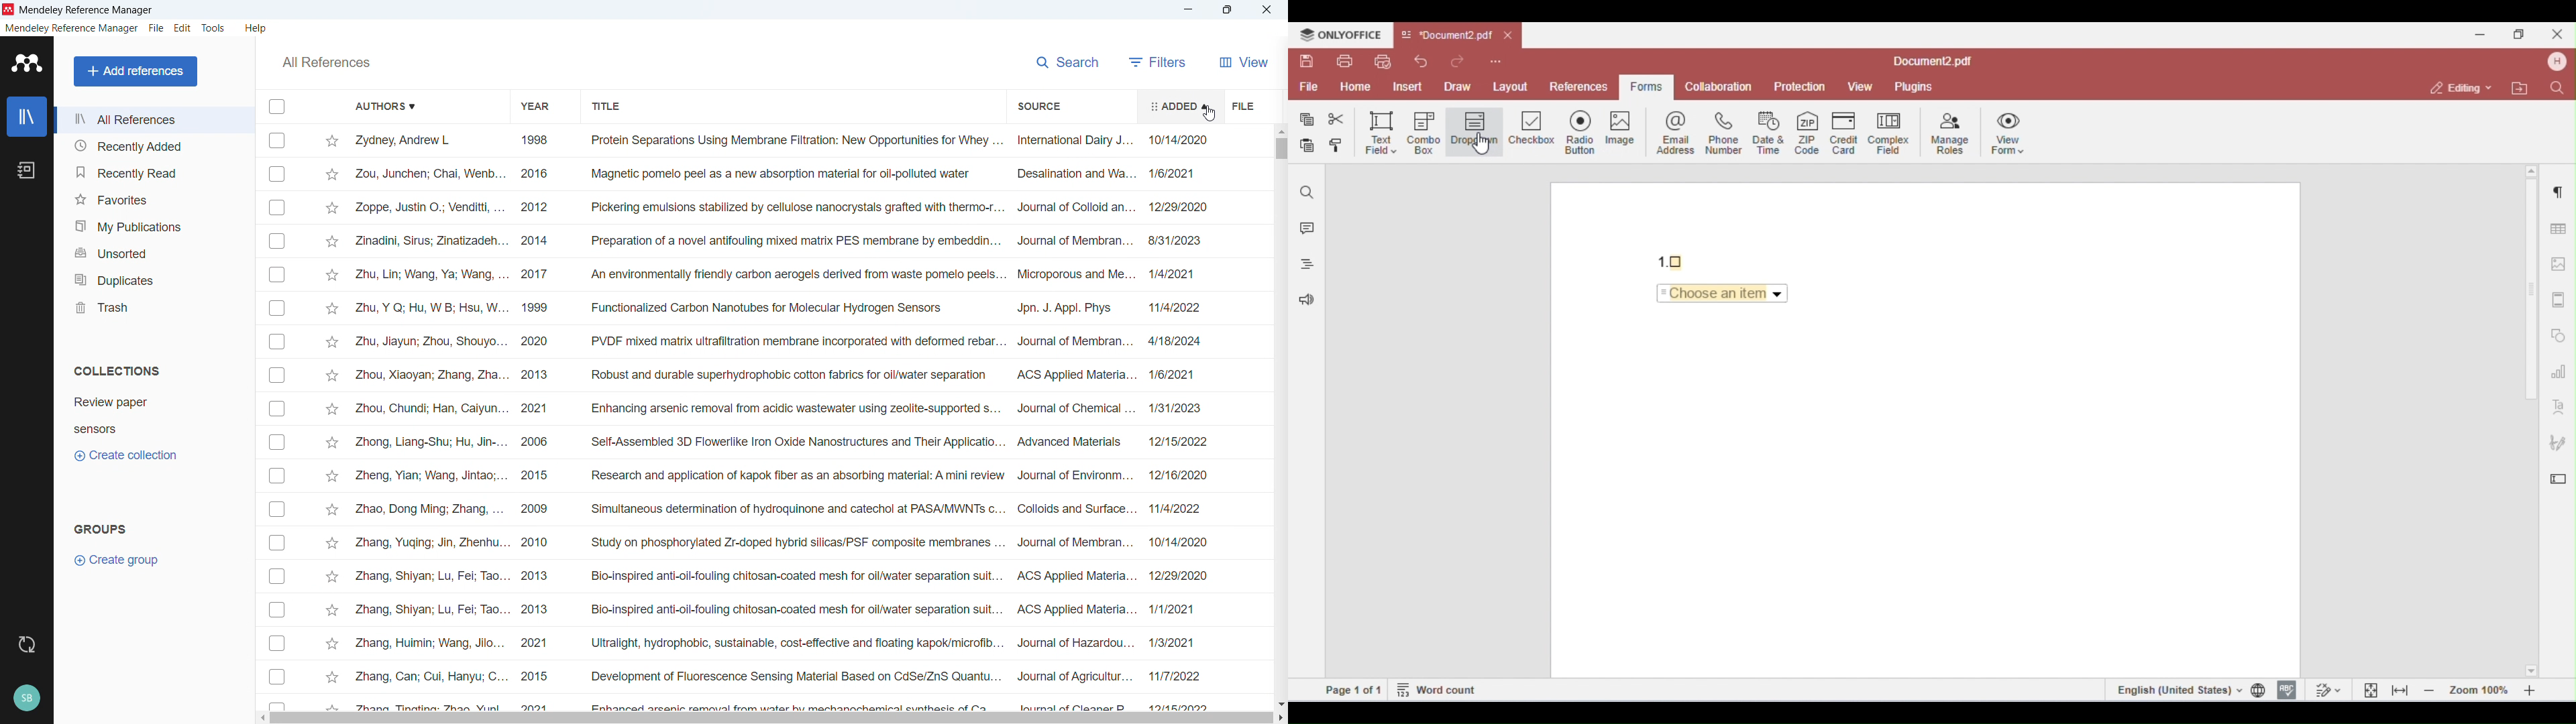 This screenshot has height=728, width=2576. I want to click on Sort by title , so click(606, 106).